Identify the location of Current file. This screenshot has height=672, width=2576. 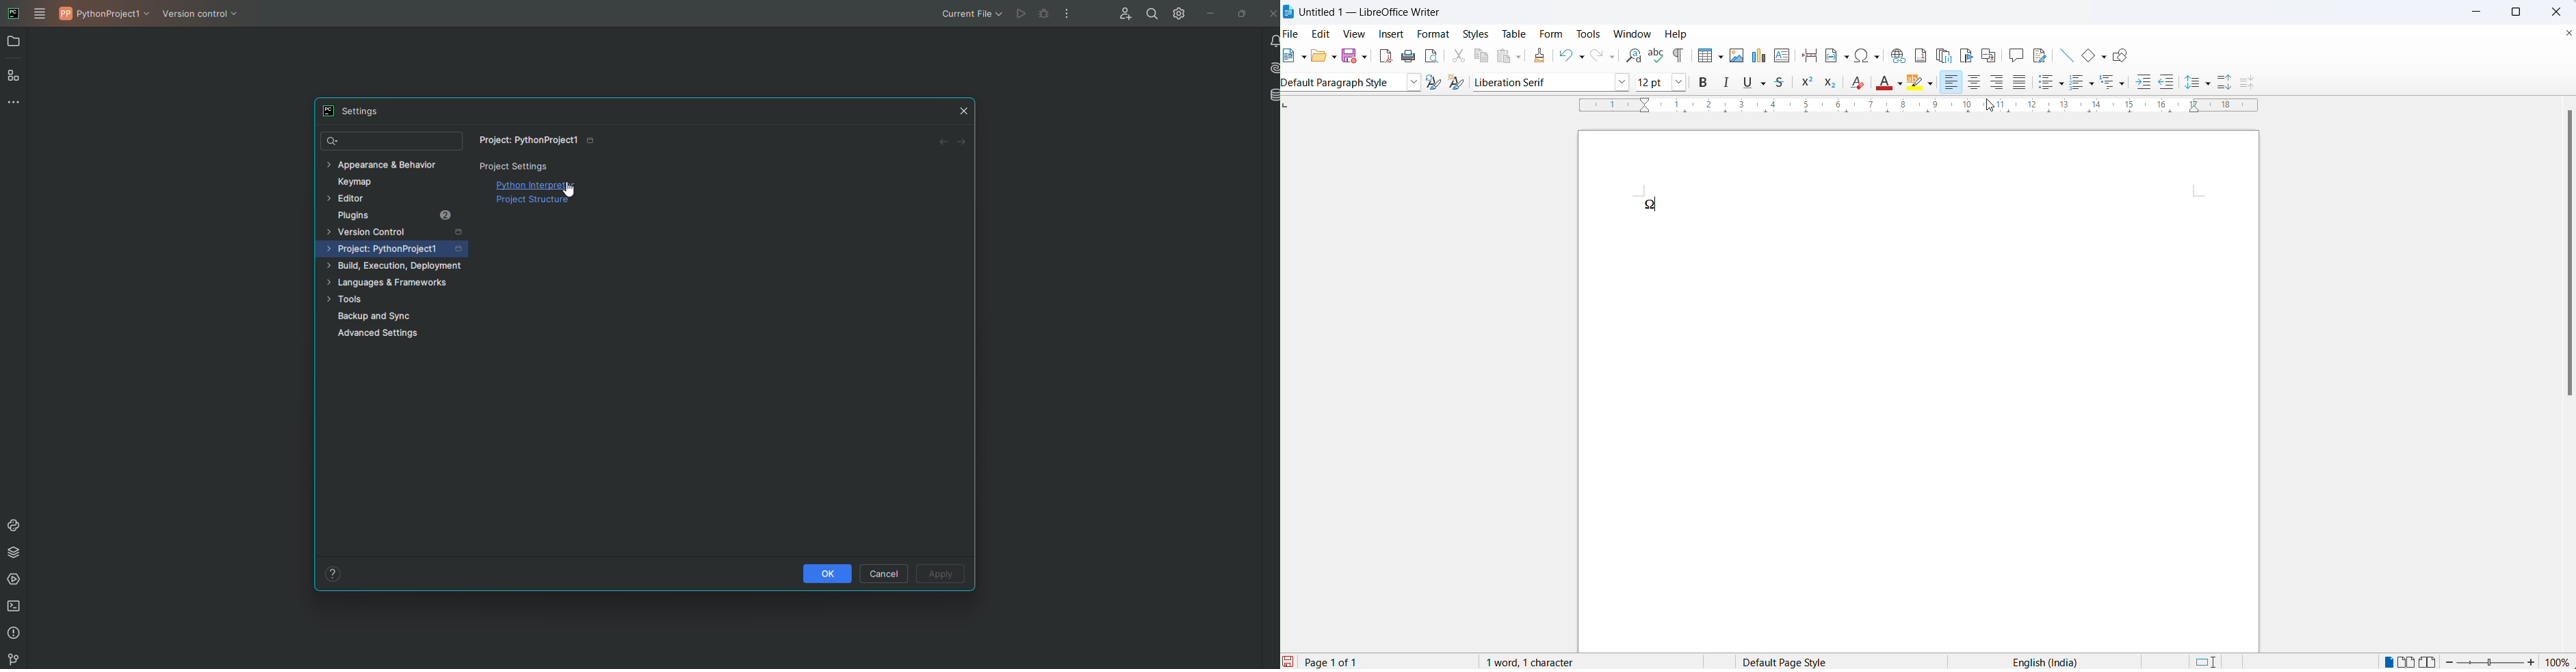
(970, 14).